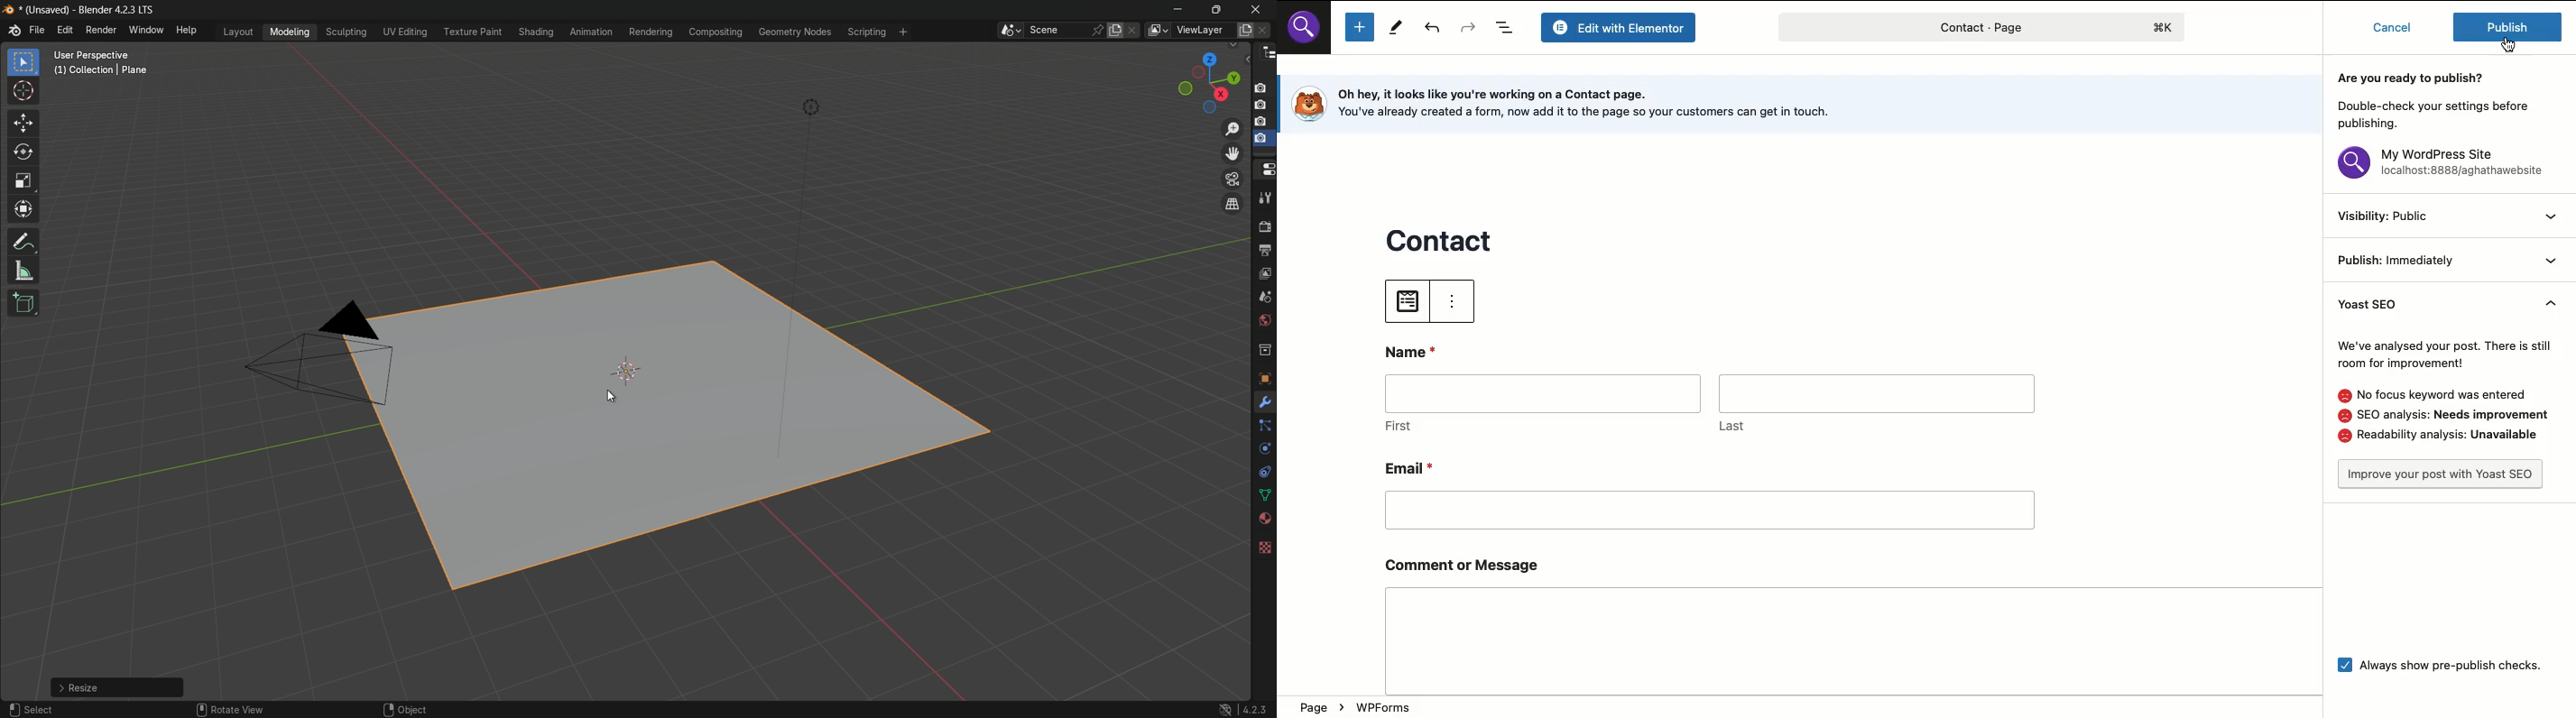  What do you see at coordinates (2440, 473) in the screenshot?
I see `Improve with Yoast SEO` at bounding box center [2440, 473].